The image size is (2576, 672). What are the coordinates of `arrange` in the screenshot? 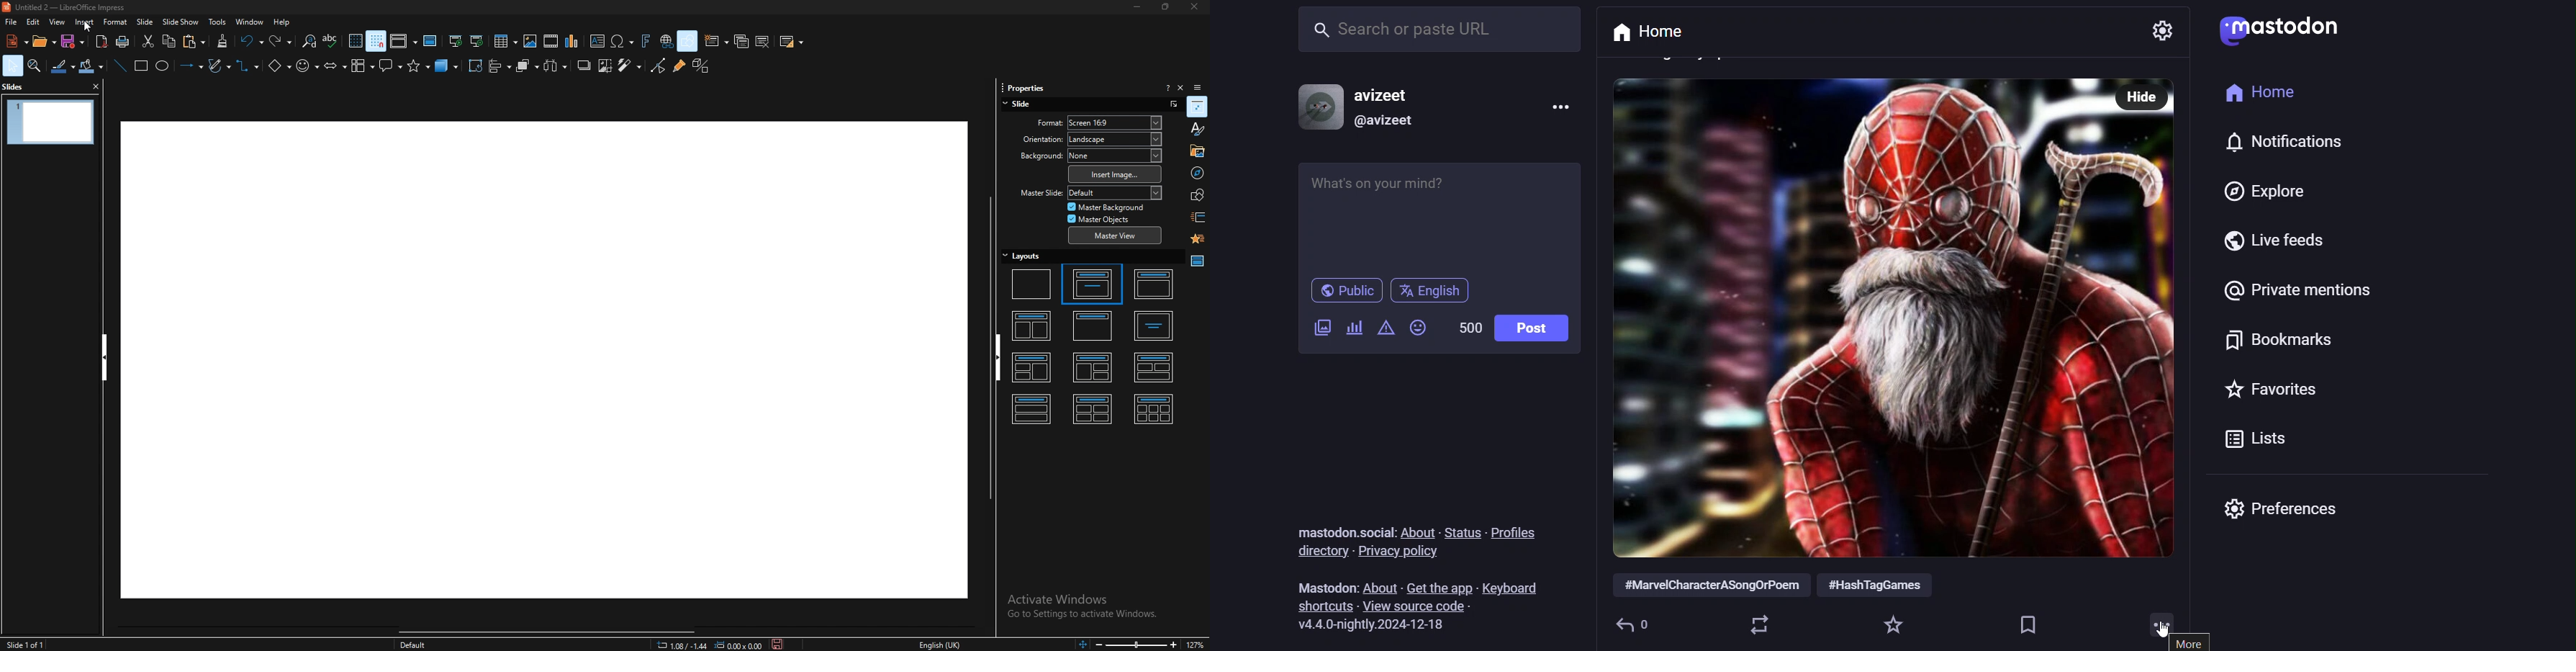 It's located at (527, 66).